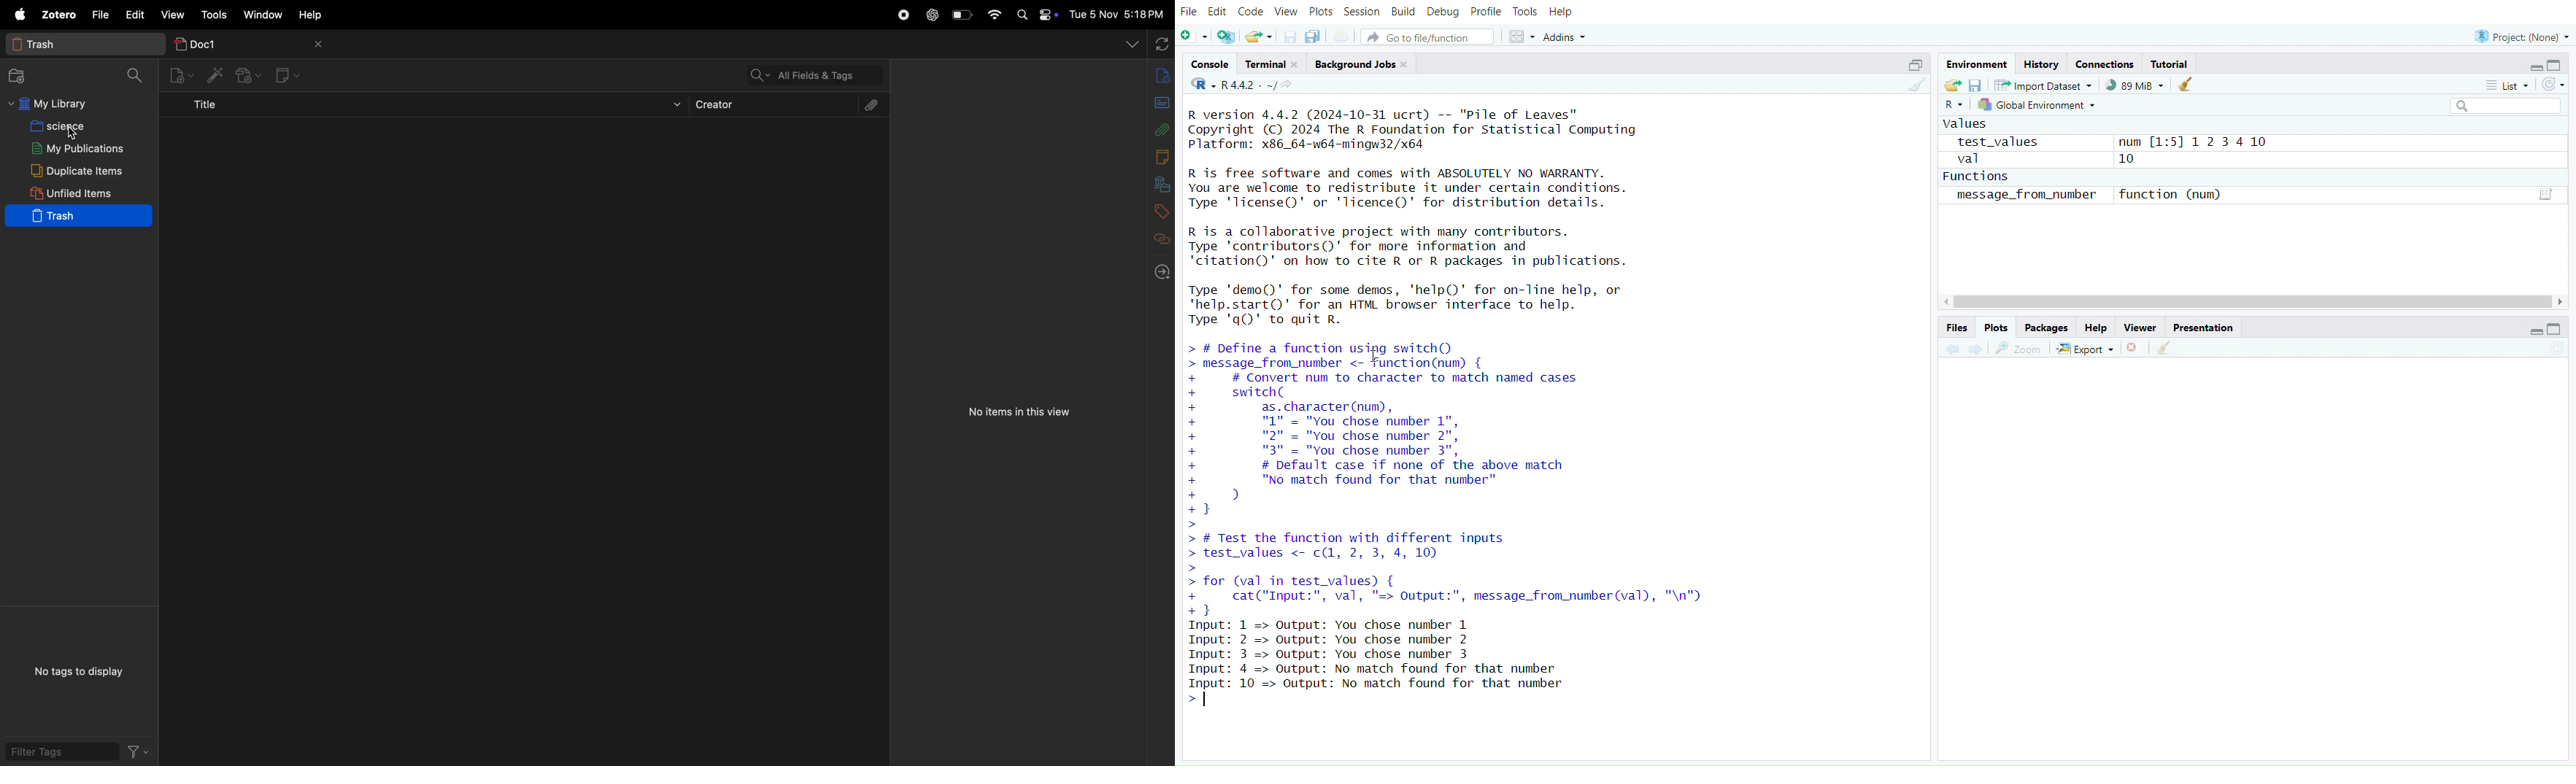  Describe the element at coordinates (1945, 303) in the screenshot. I see `Left` at that location.